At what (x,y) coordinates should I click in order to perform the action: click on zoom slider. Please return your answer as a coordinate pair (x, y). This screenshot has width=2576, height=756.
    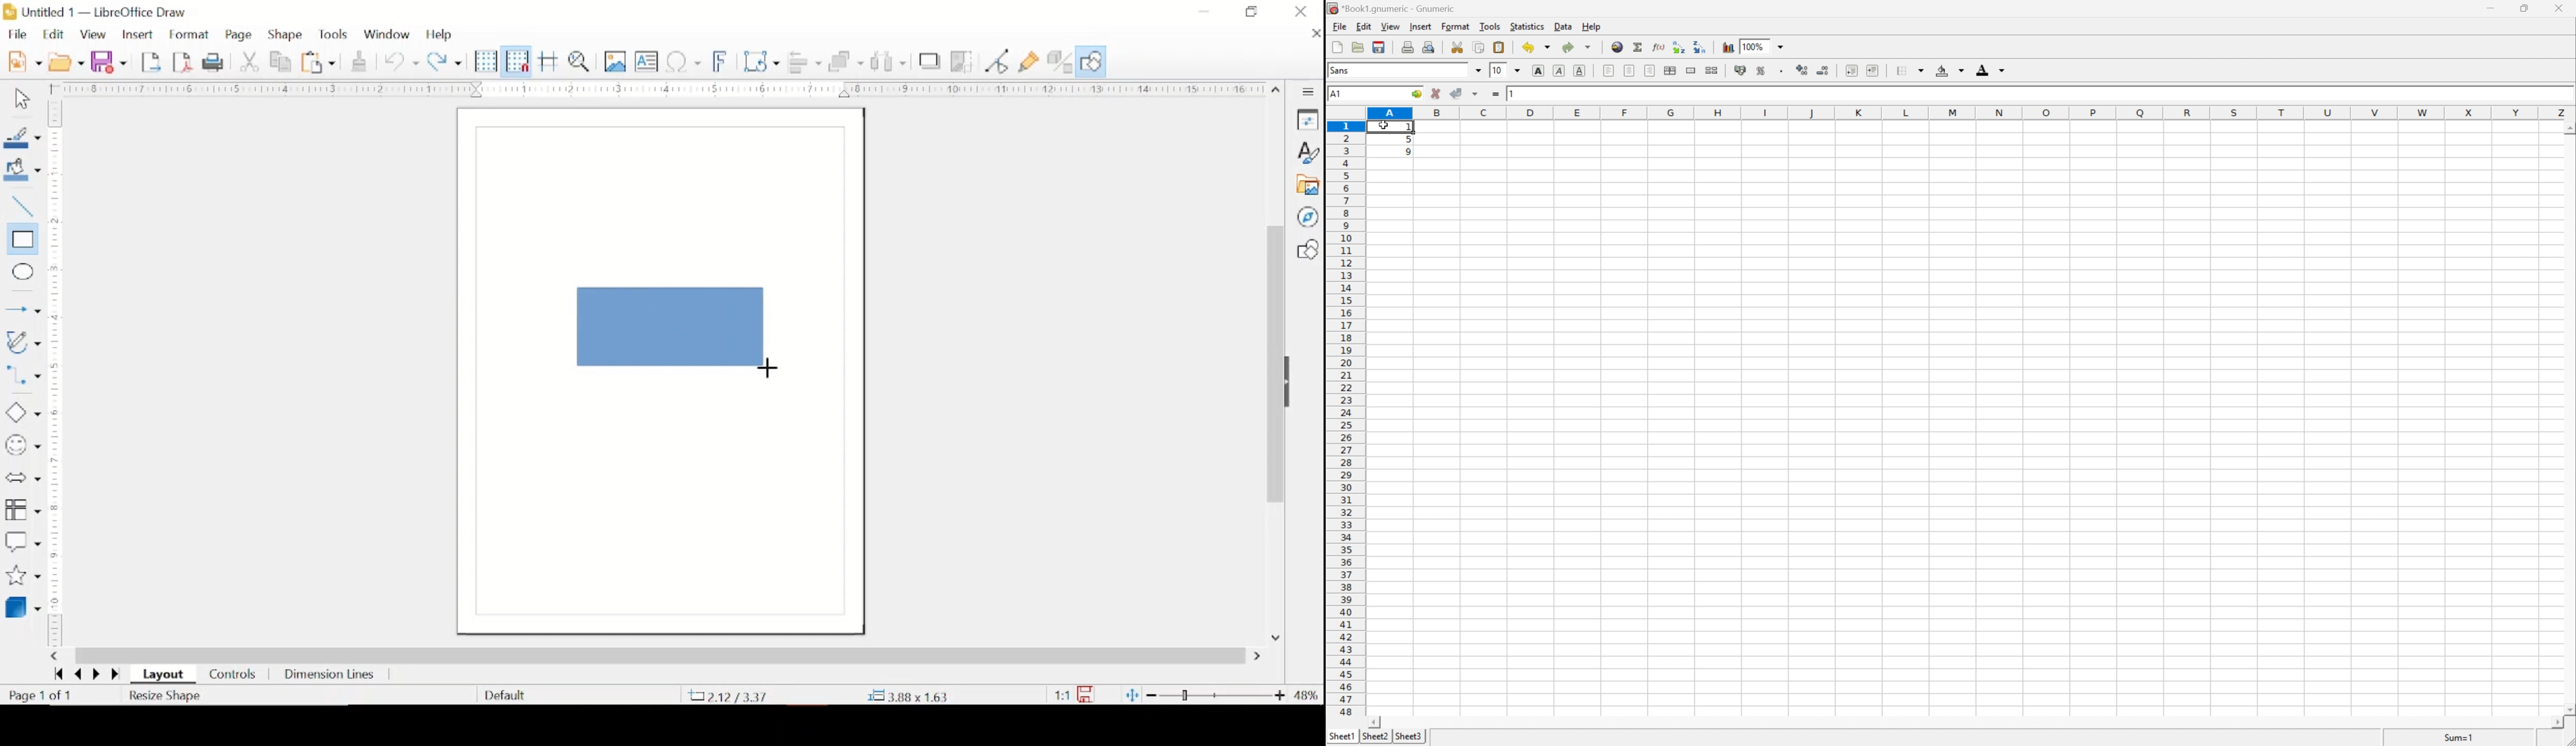
    Looking at the image, I should click on (1217, 695).